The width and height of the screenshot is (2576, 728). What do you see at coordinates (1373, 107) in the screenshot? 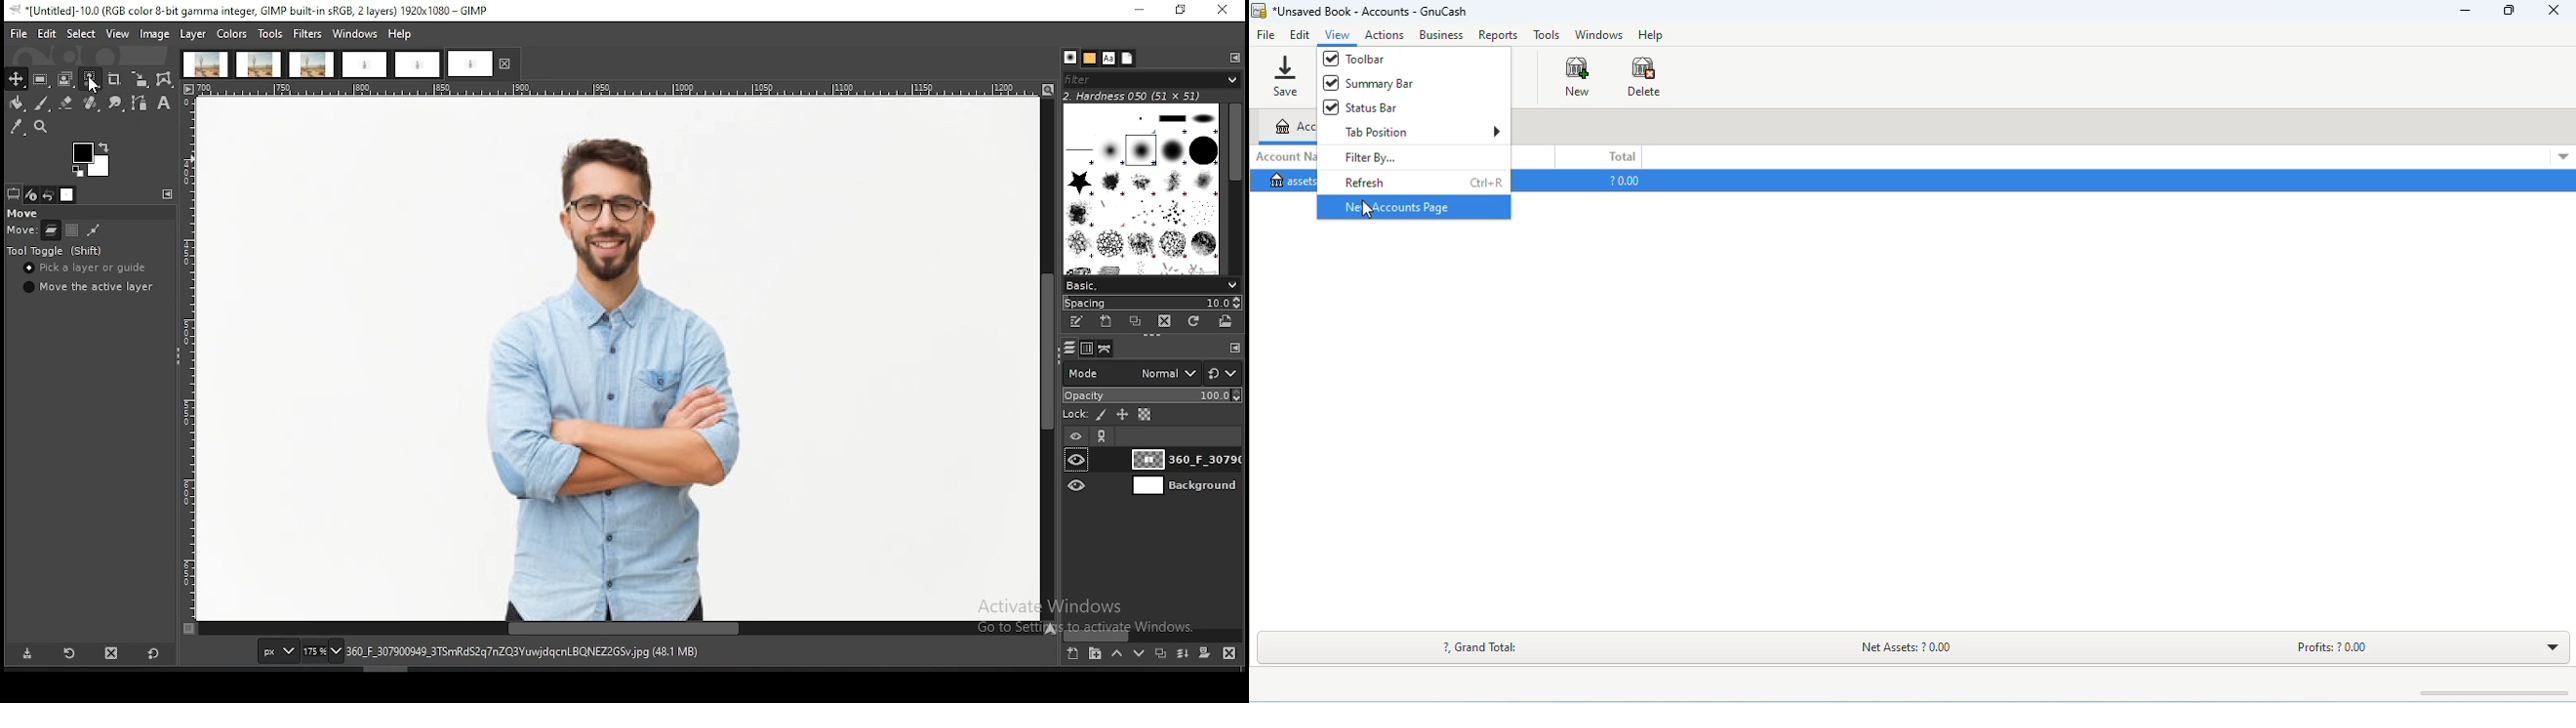
I see `status bar` at bounding box center [1373, 107].